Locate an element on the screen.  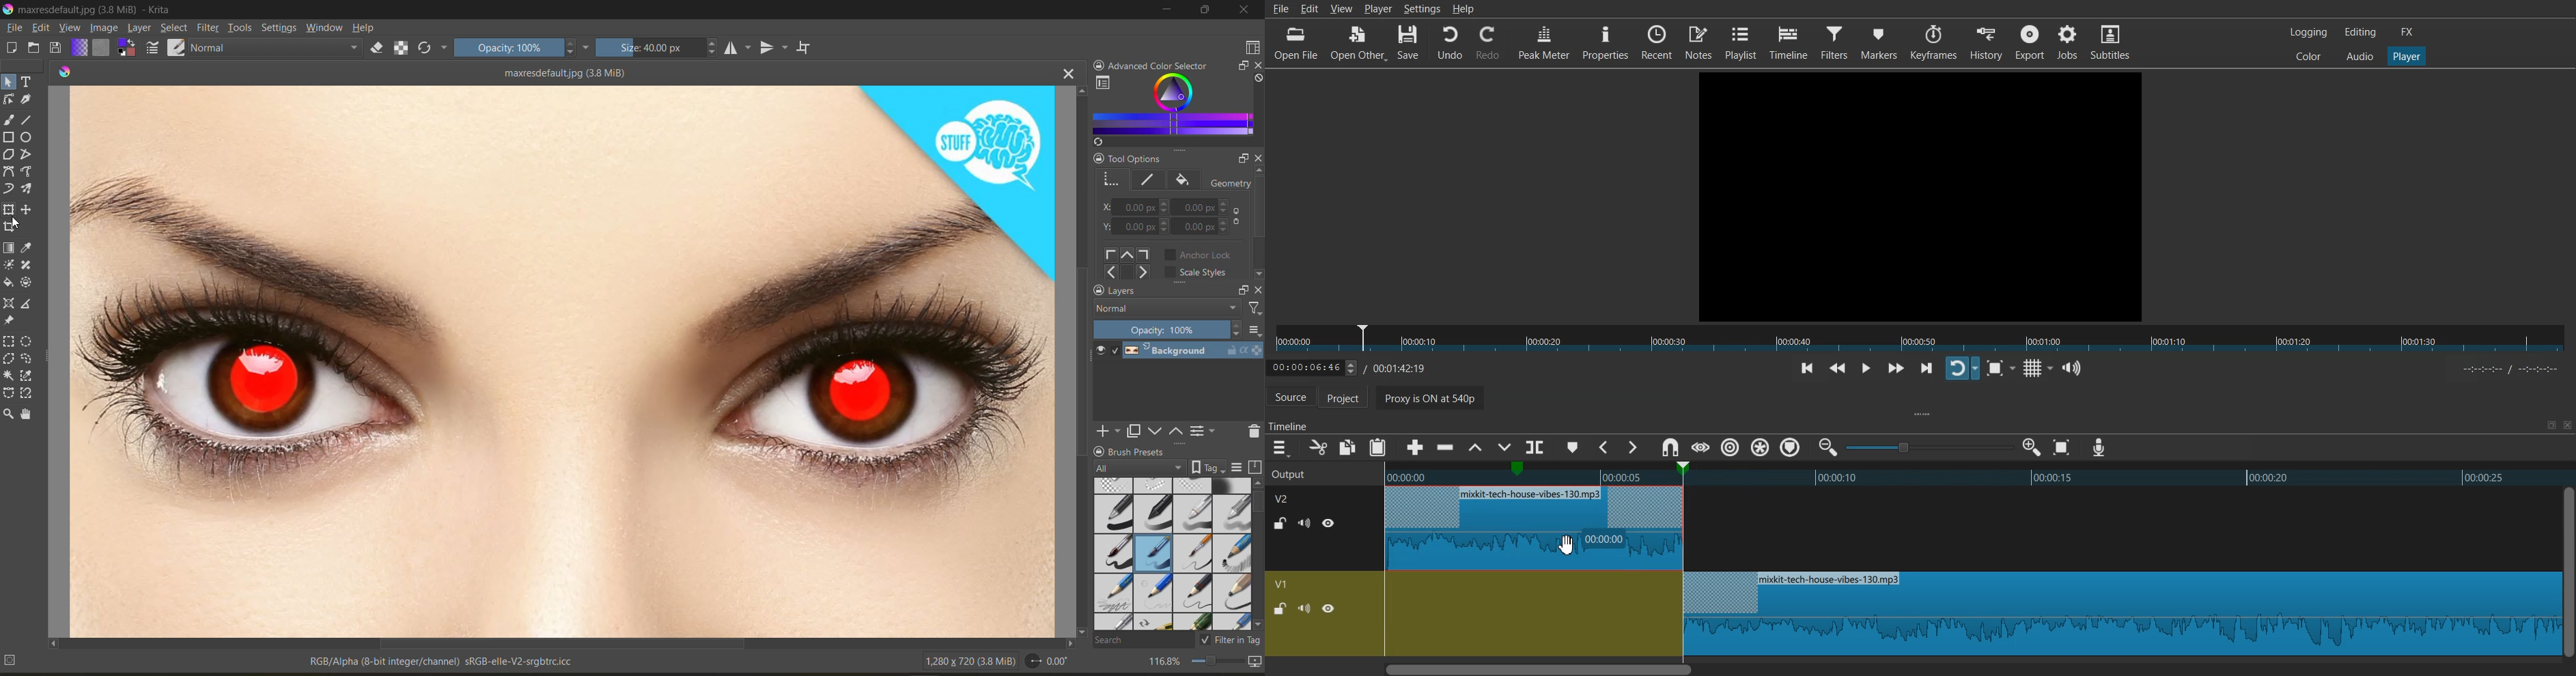
normal is located at coordinates (280, 49).